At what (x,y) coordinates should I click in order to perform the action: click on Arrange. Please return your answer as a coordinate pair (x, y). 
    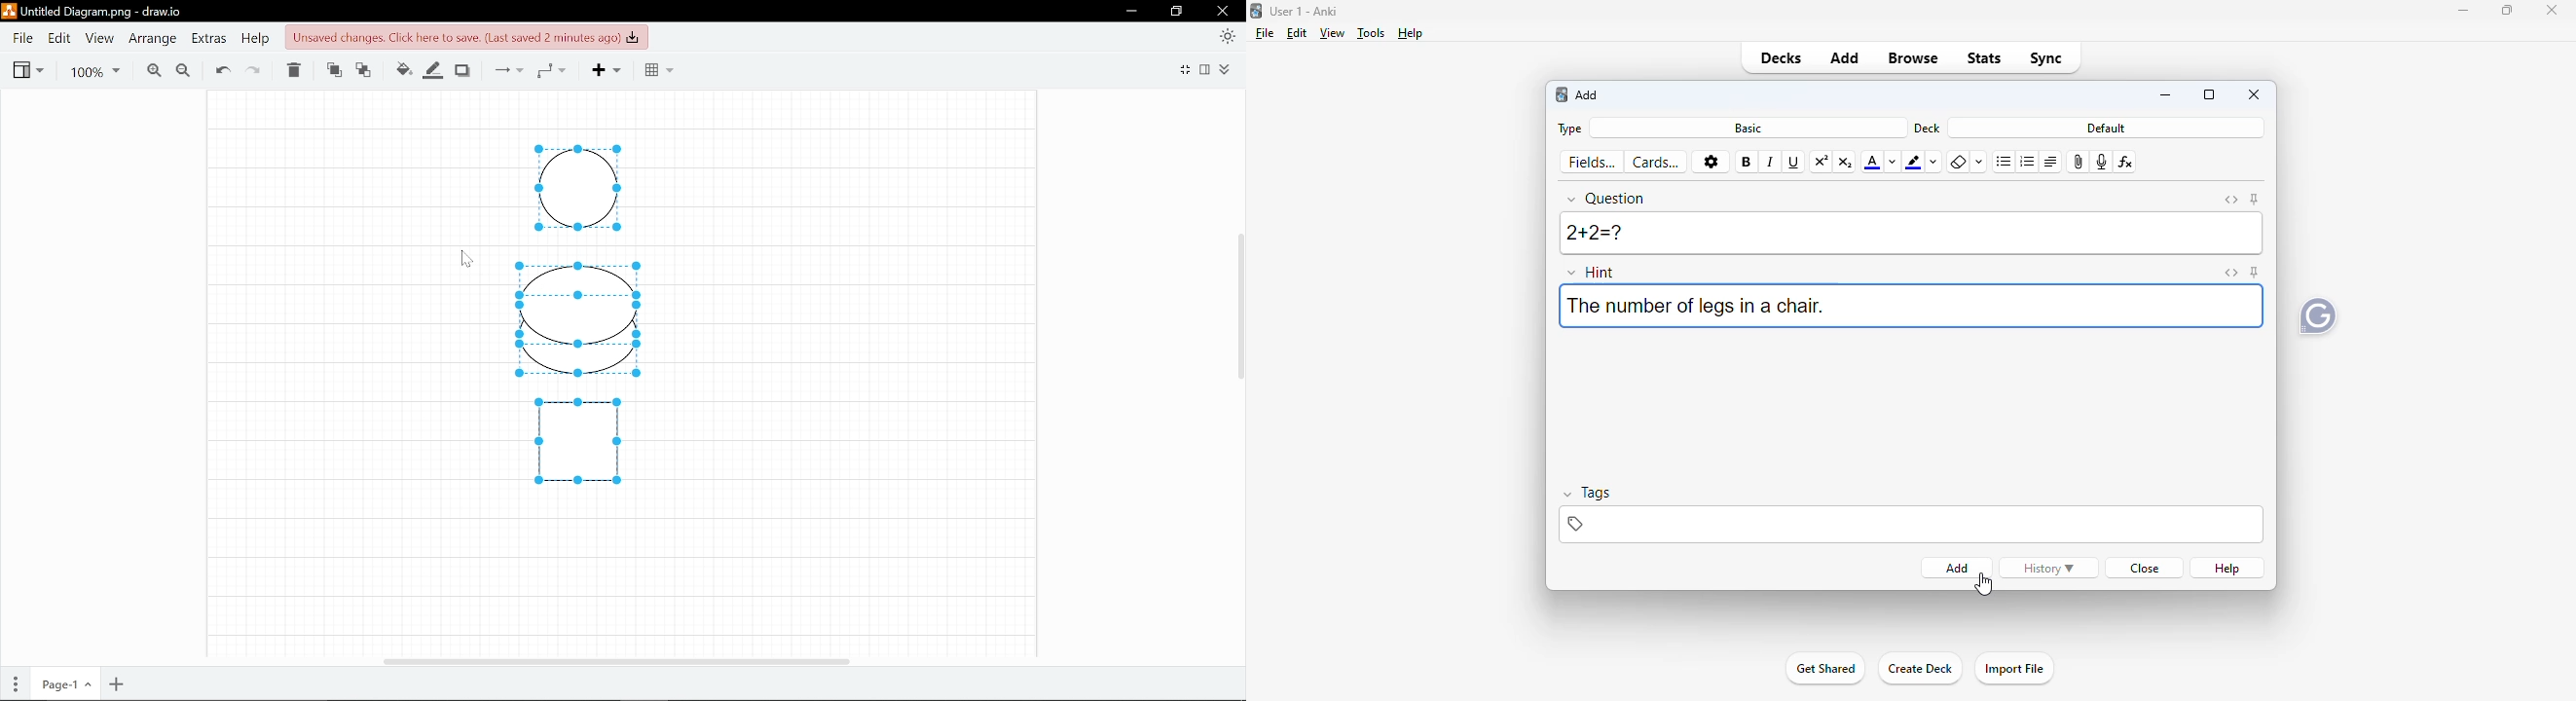
    Looking at the image, I should click on (151, 38).